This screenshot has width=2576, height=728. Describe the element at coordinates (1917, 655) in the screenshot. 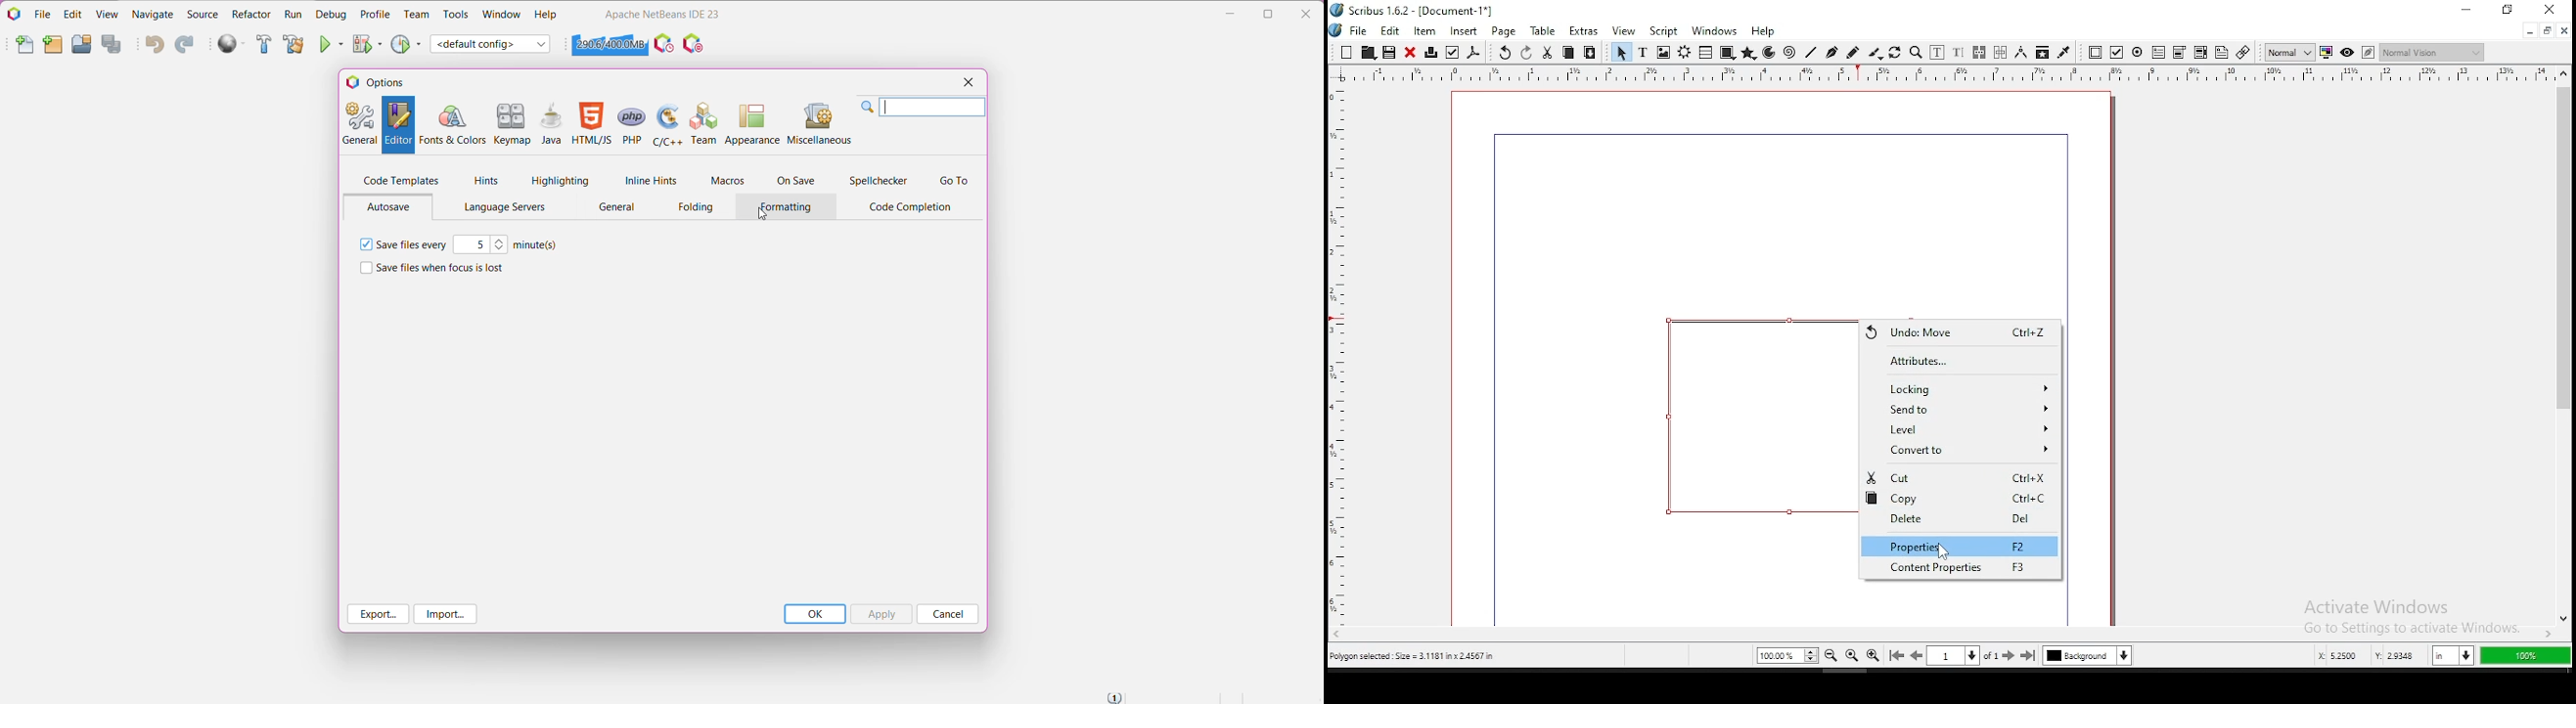

I see `go to previous page` at that location.